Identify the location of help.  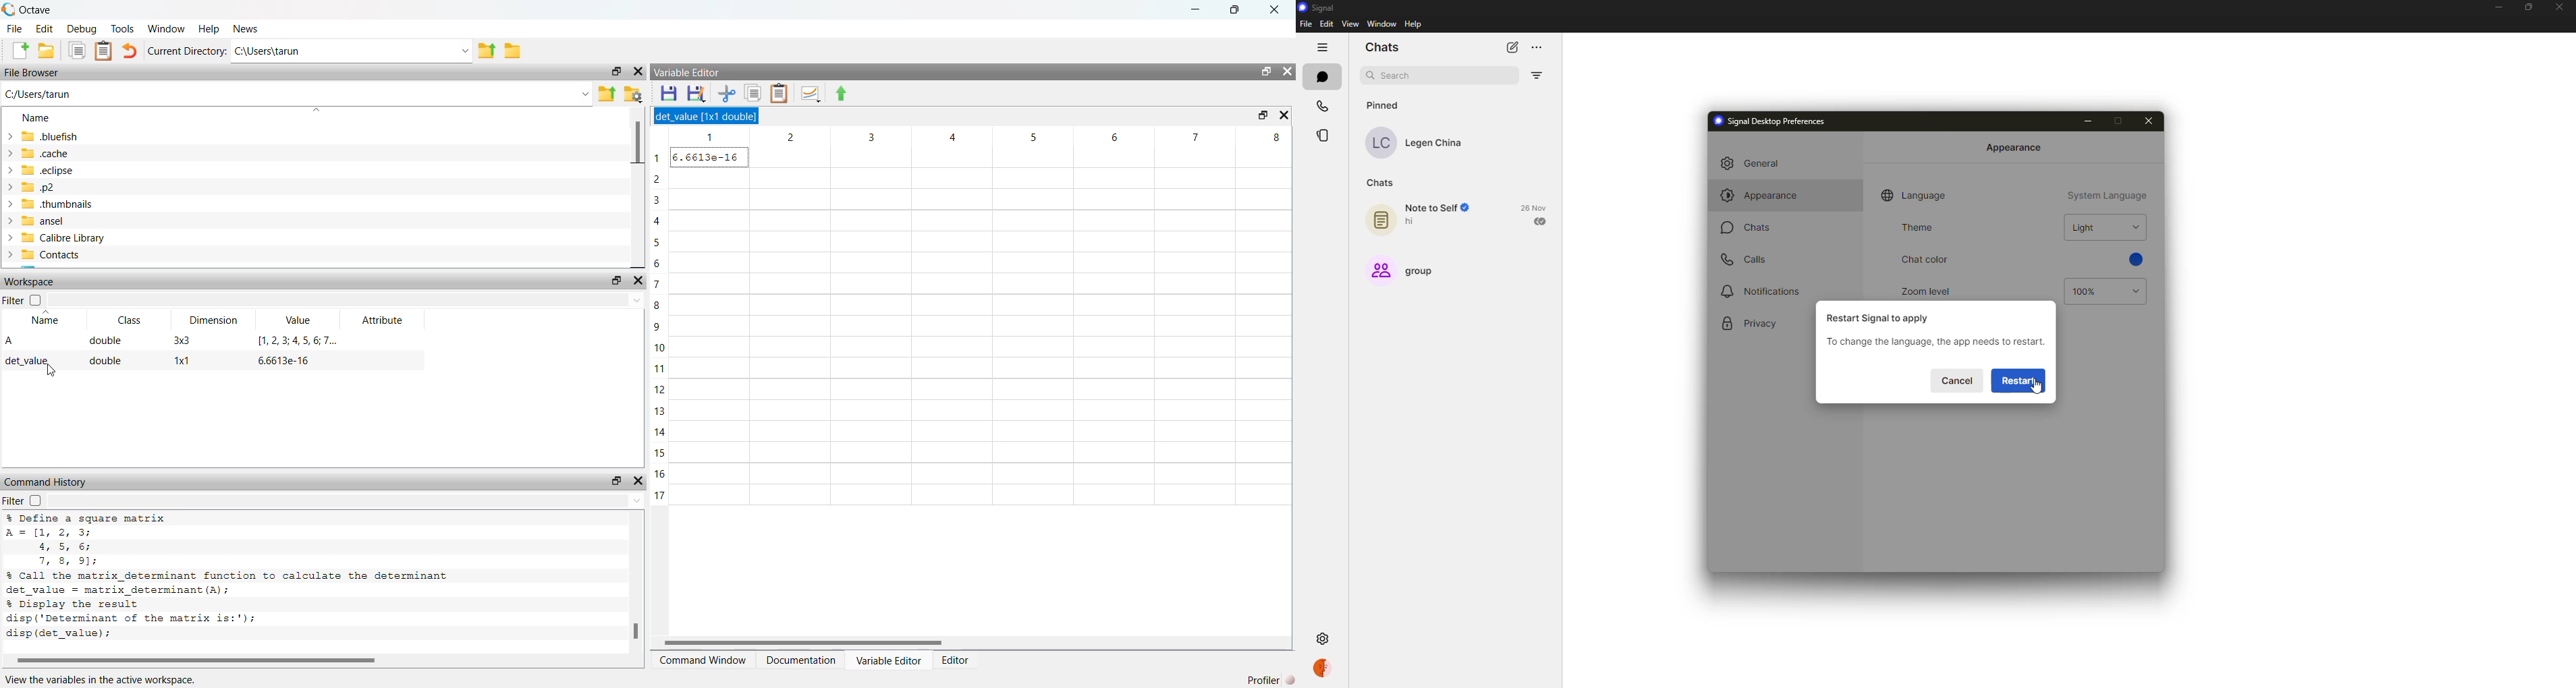
(209, 28).